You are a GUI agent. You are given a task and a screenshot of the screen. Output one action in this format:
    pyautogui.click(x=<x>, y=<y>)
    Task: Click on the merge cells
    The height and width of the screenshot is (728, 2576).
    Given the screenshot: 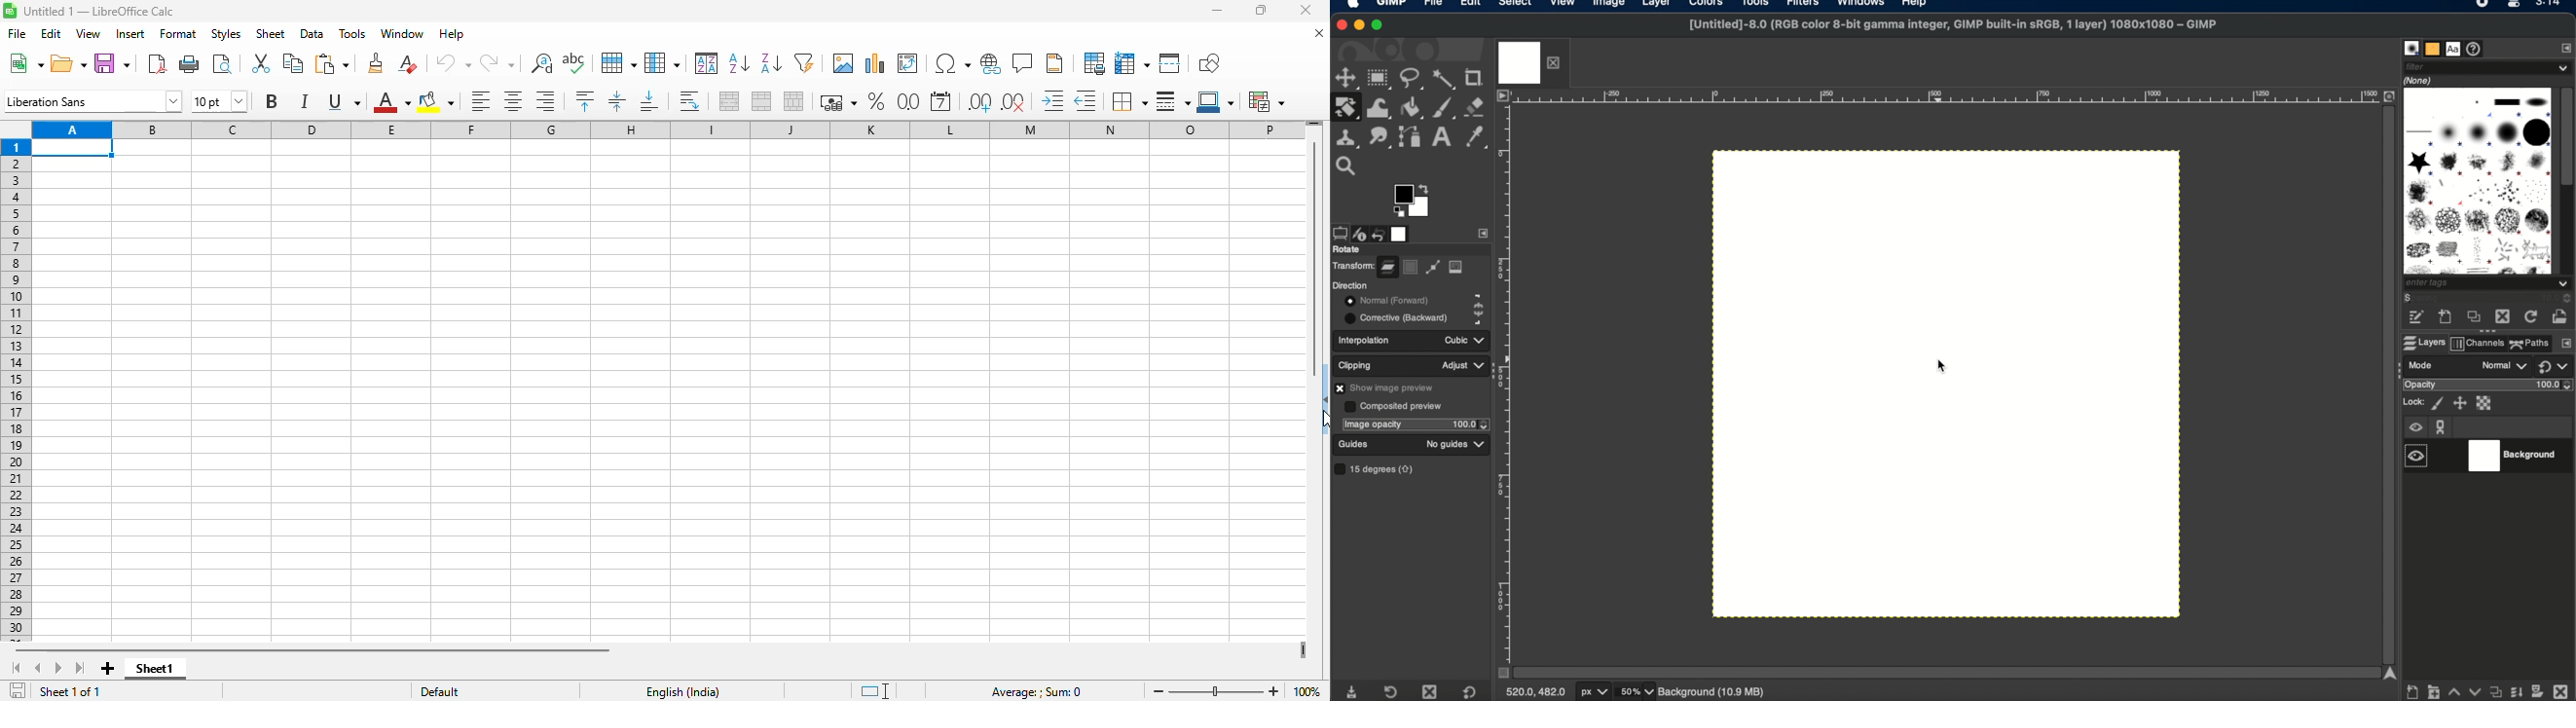 What is the action you would take?
    pyautogui.click(x=761, y=101)
    